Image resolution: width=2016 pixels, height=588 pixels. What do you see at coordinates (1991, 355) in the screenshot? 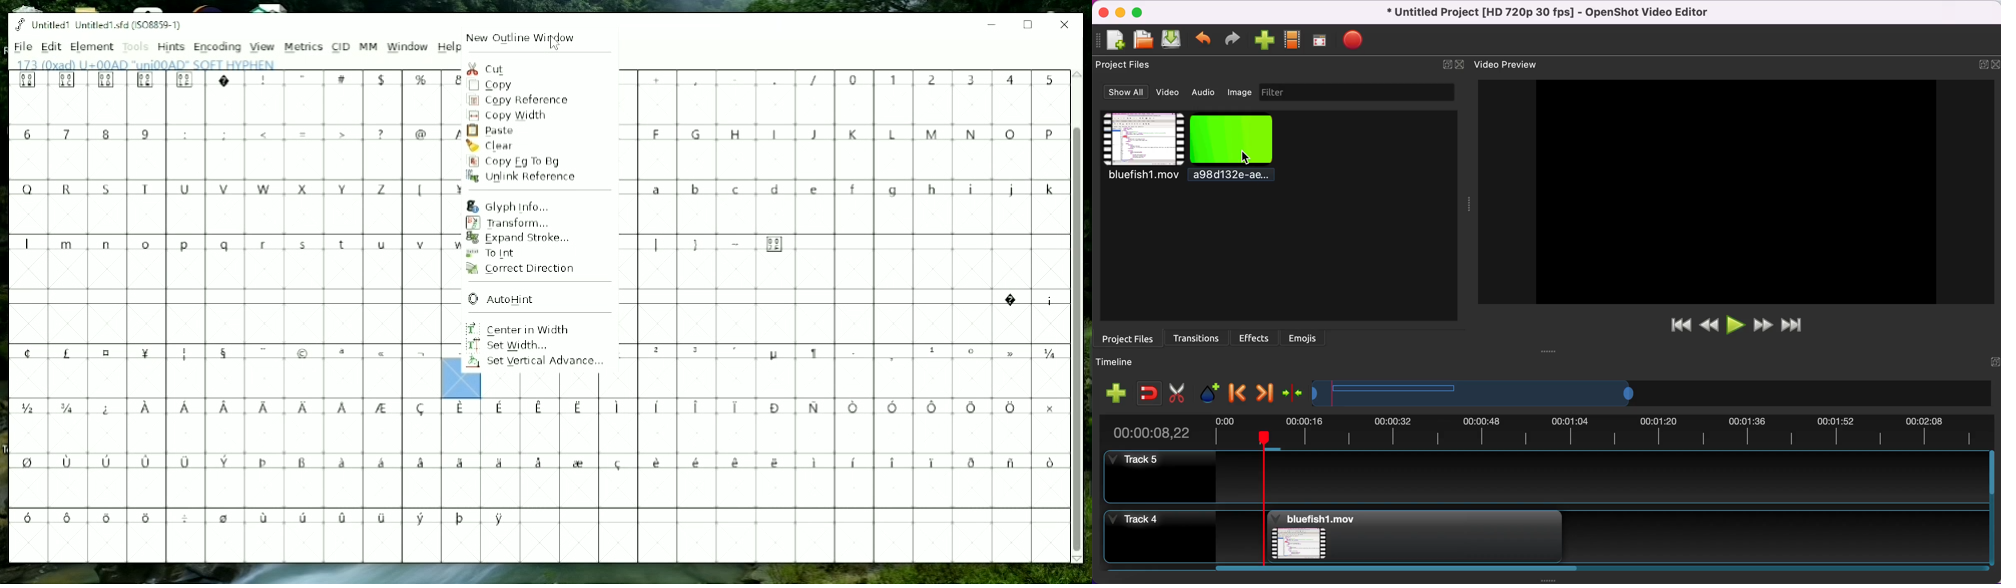
I see `expand/hide` at bounding box center [1991, 355].